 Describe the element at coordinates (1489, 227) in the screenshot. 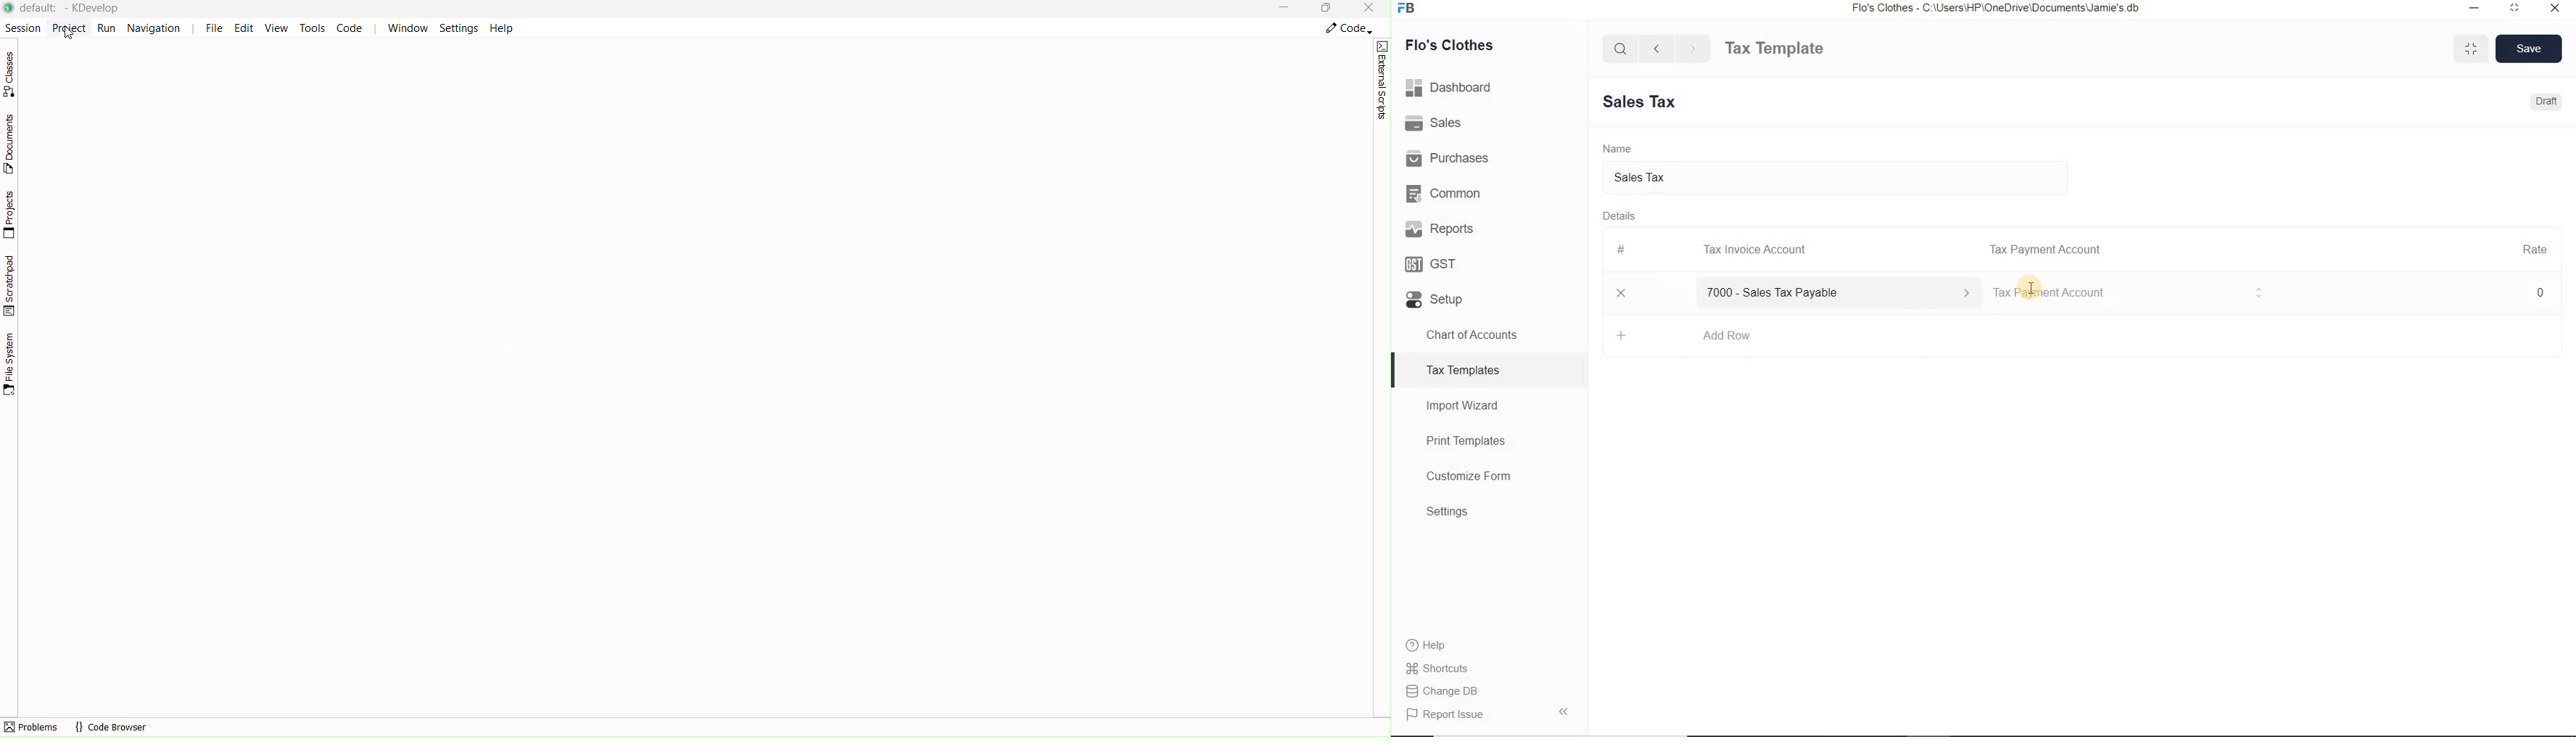

I see `Reports` at that location.